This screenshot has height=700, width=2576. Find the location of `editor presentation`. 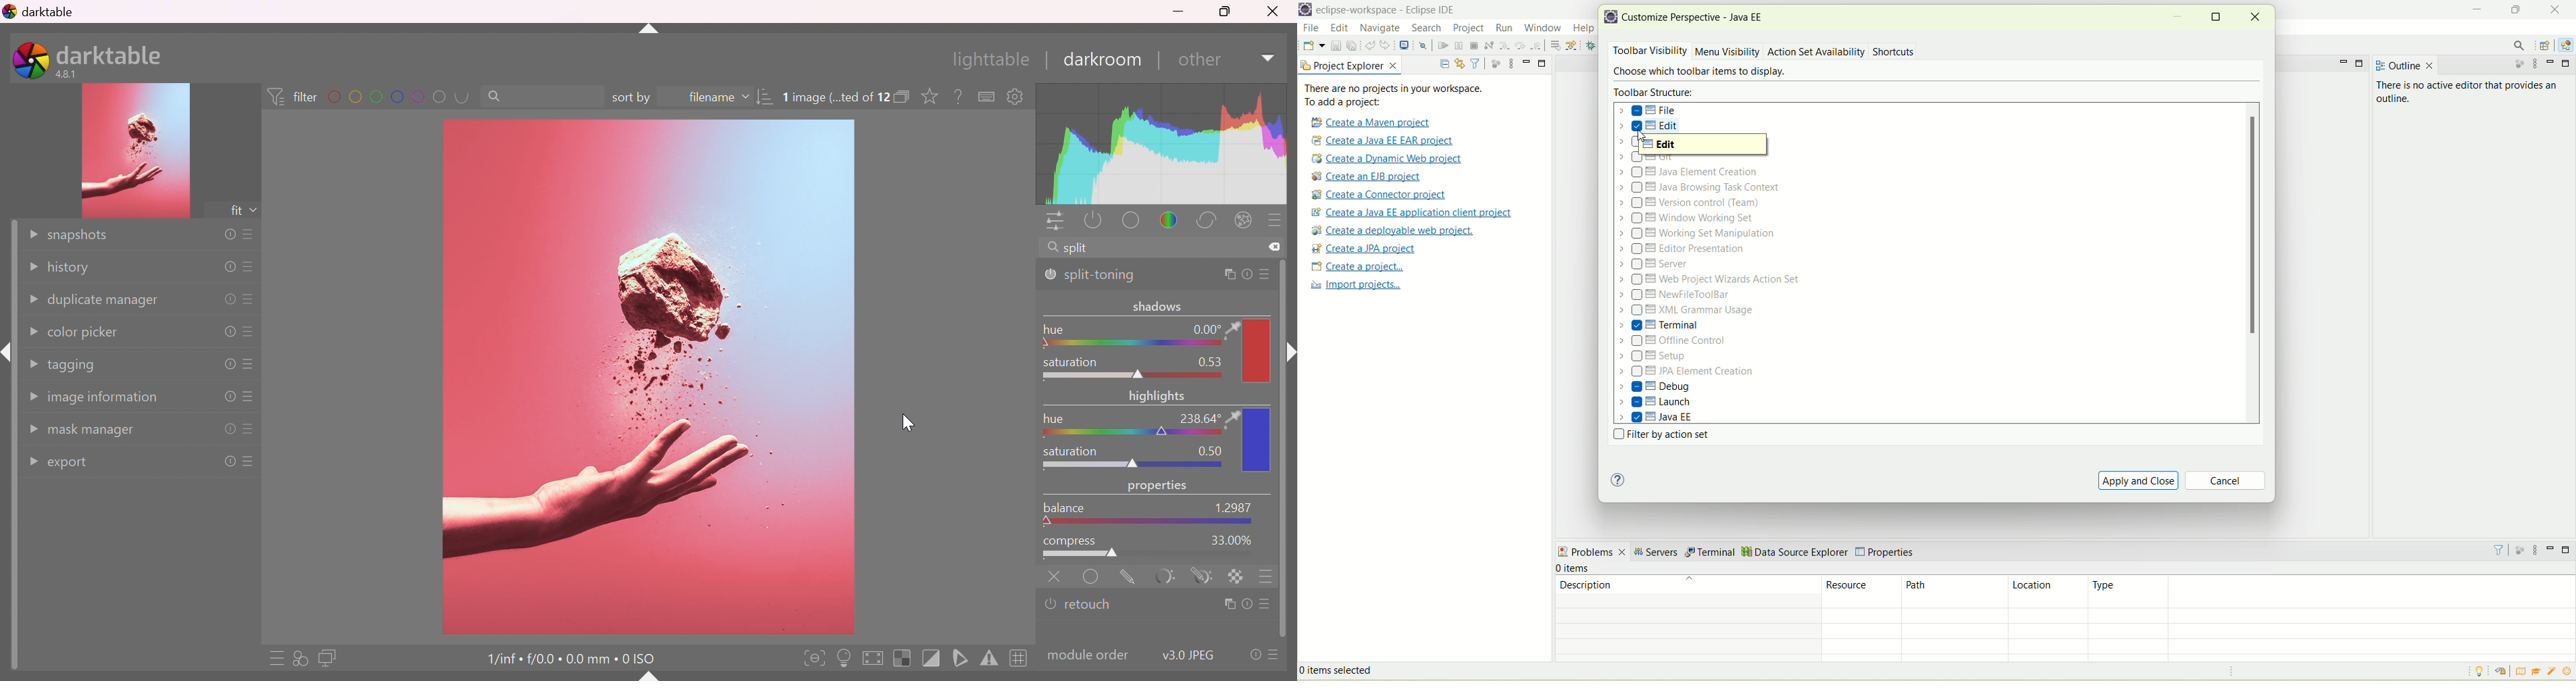

editor presentation is located at coordinates (1684, 249).